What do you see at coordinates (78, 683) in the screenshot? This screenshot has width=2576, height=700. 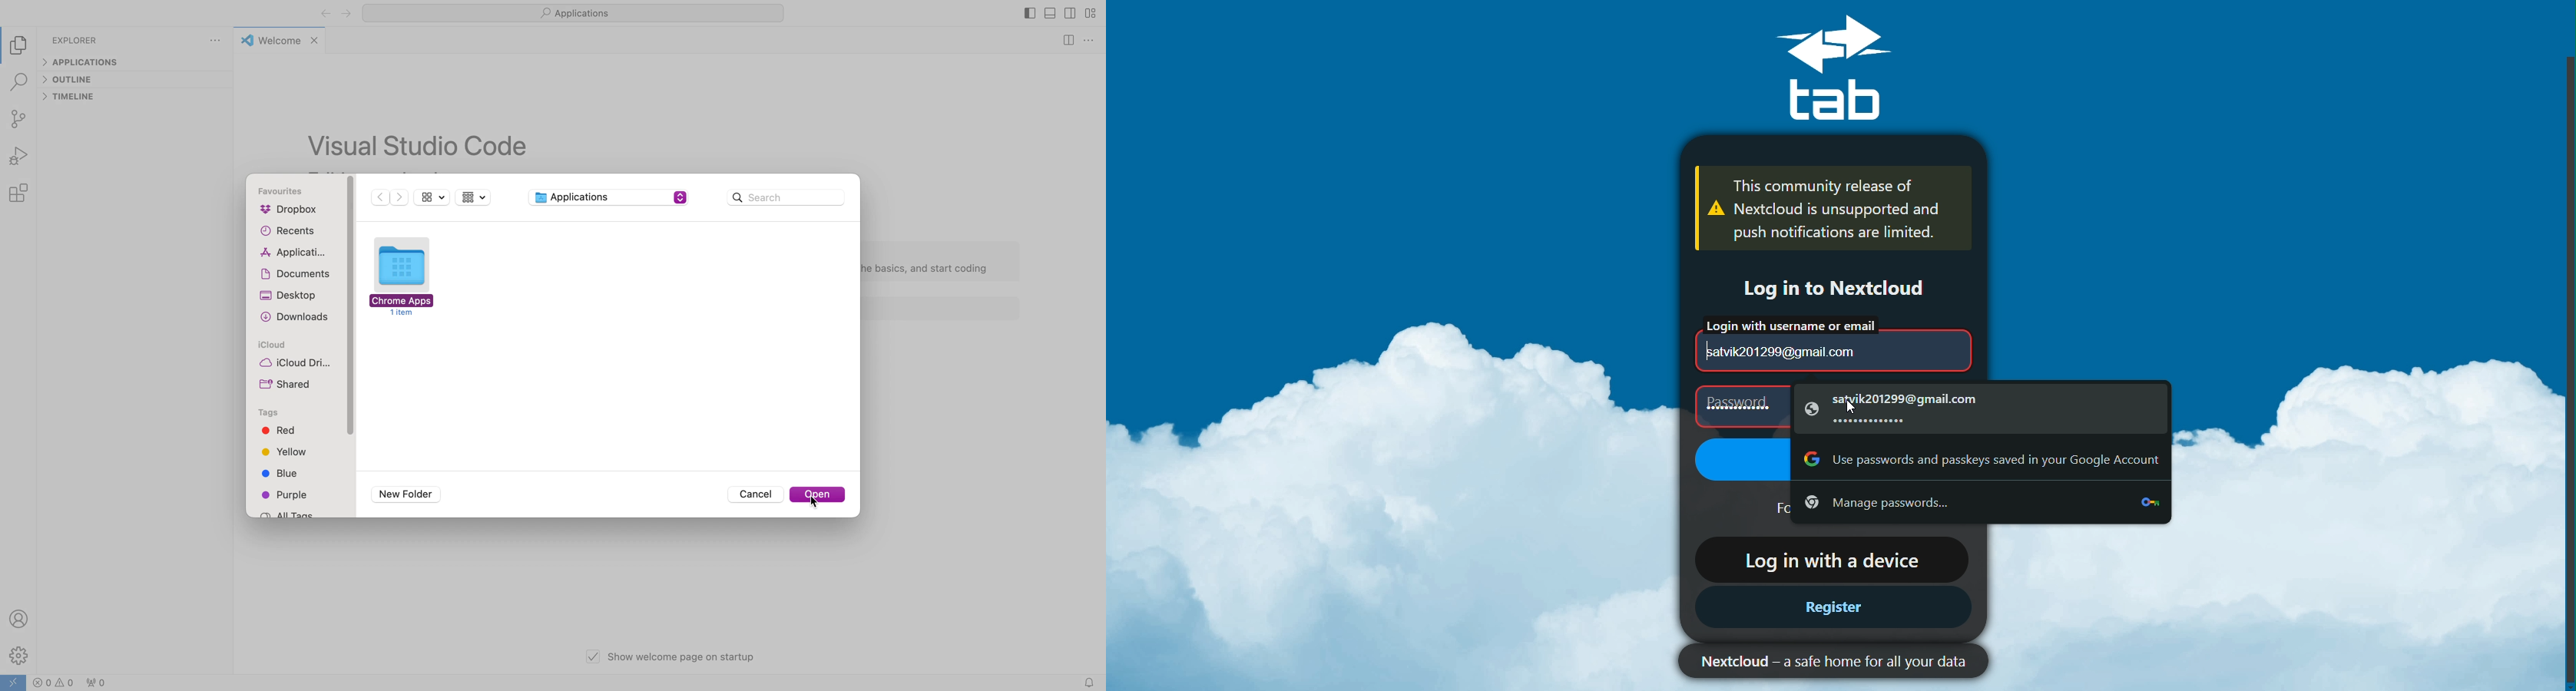 I see `warnings , cautions` at bounding box center [78, 683].